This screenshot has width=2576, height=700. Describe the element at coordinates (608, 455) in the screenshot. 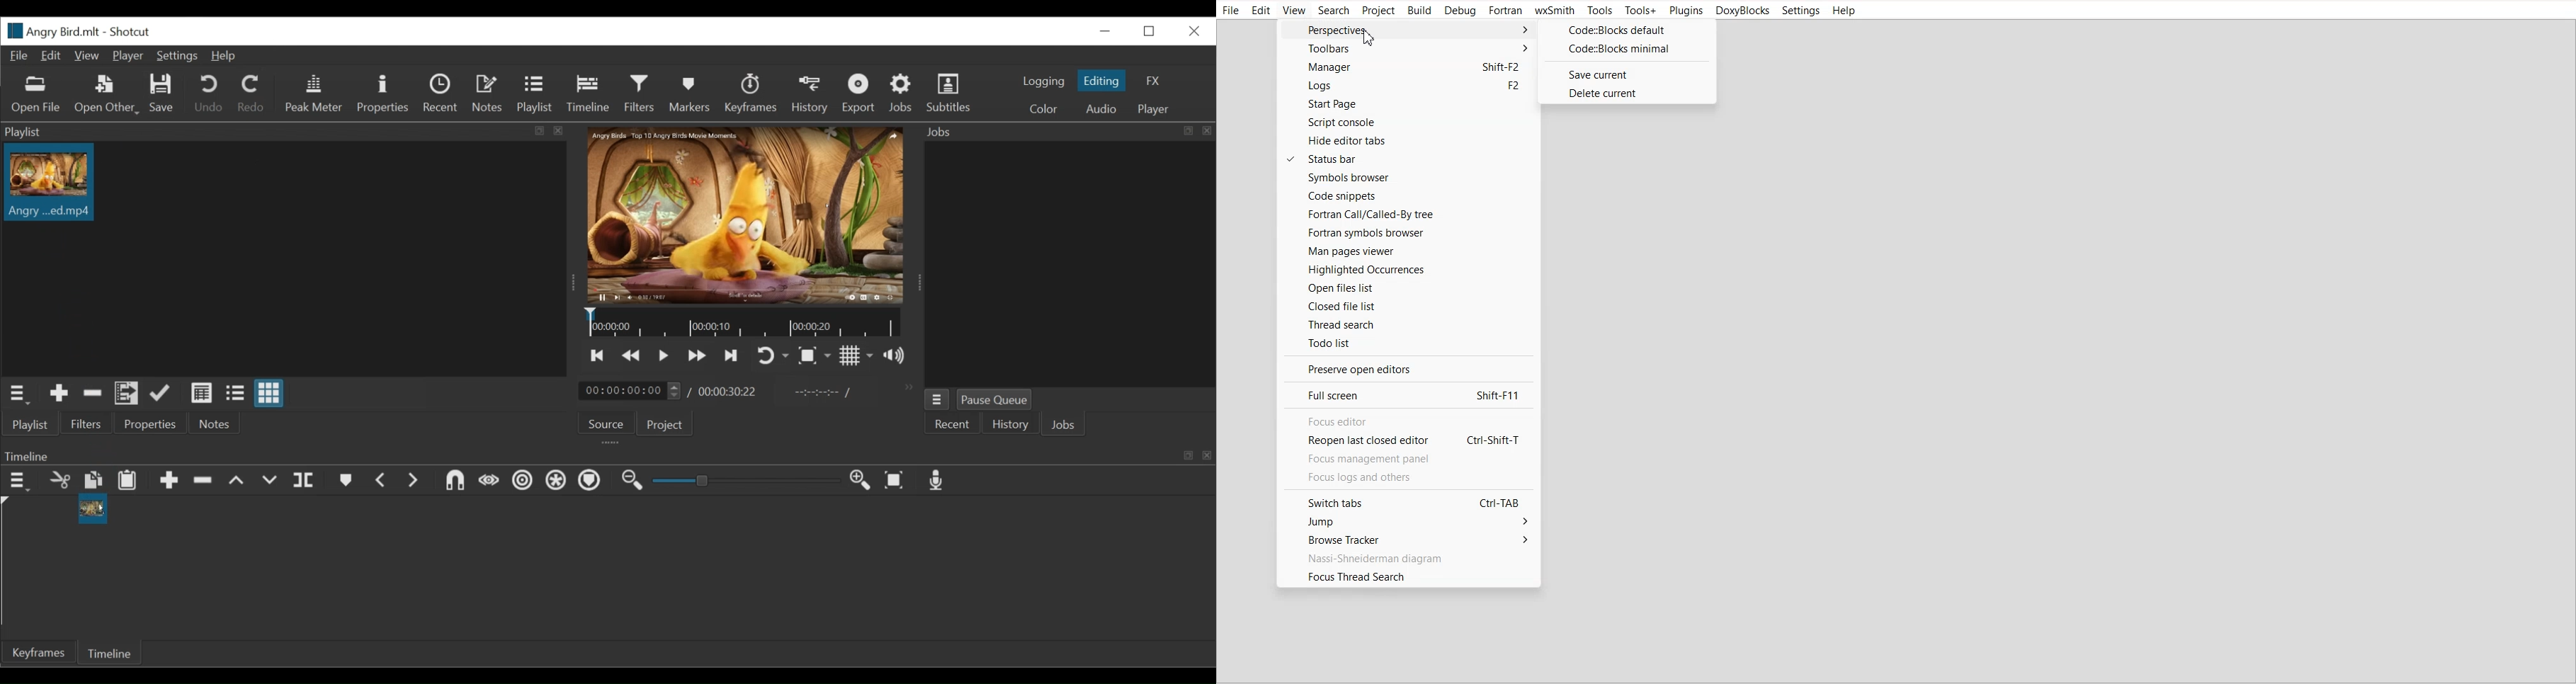

I see `Timeline` at that location.